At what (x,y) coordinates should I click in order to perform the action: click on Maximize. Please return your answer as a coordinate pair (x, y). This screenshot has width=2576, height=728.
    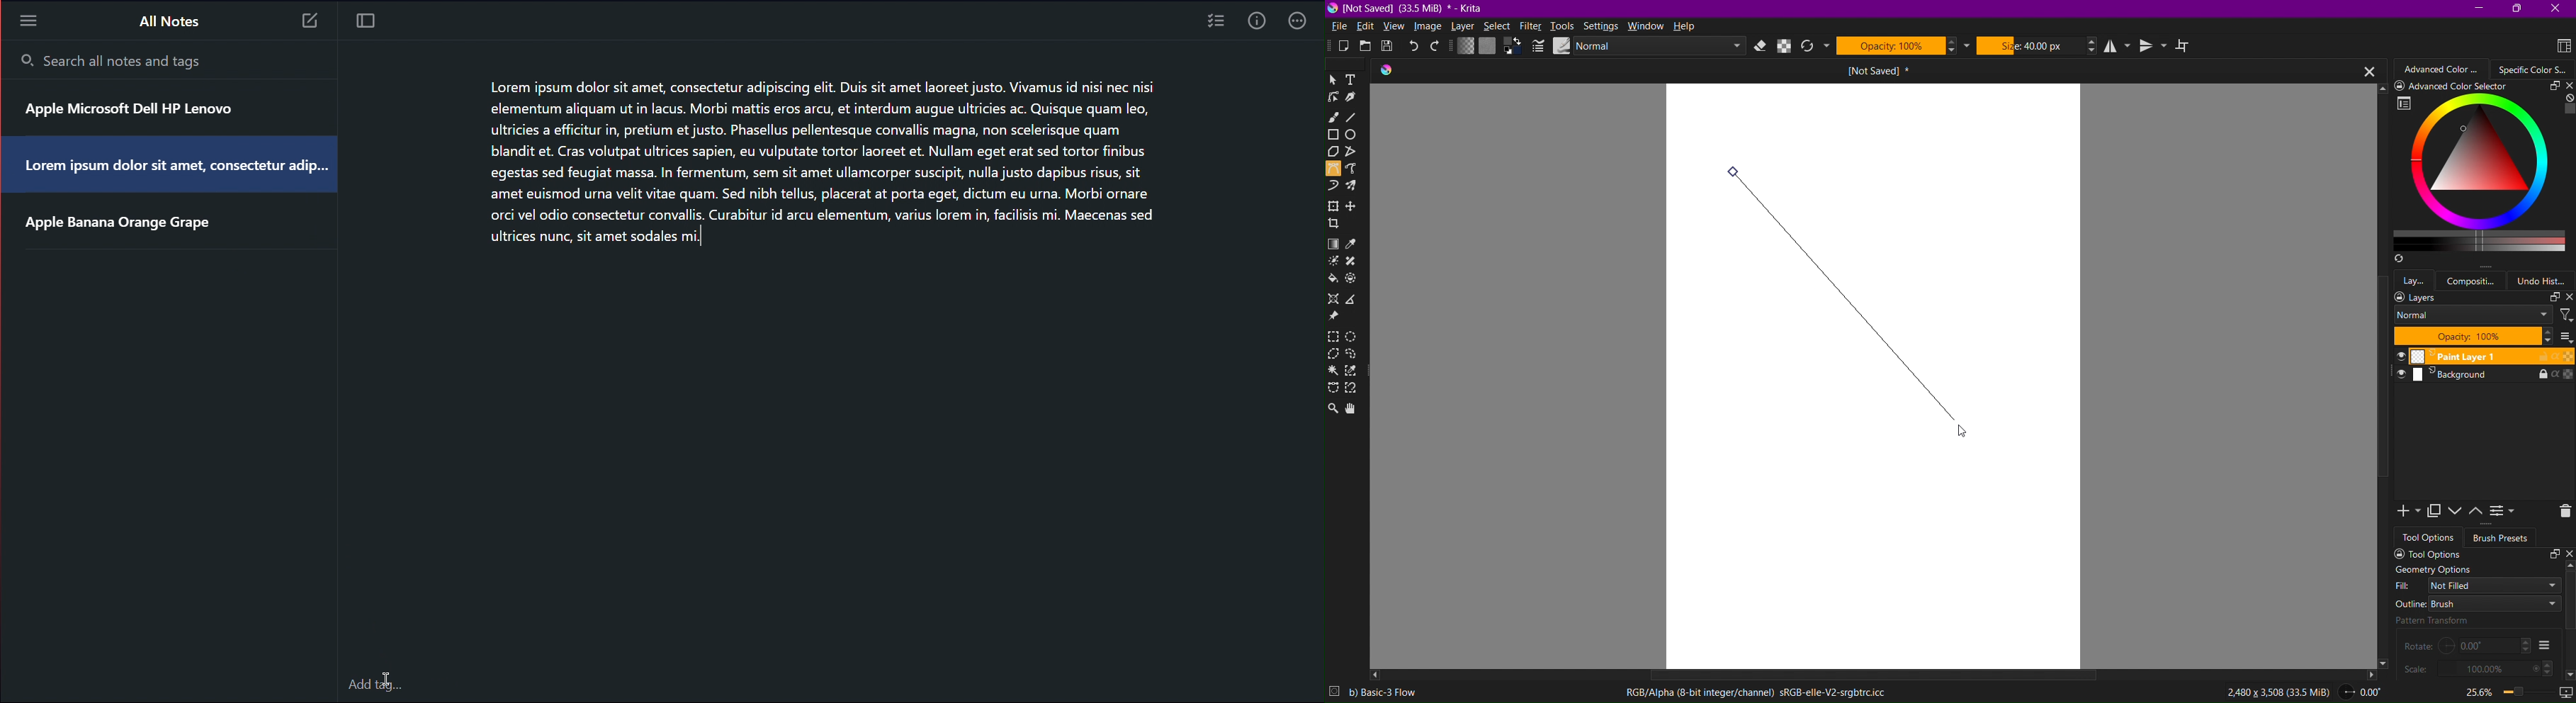
    Looking at the image, I should click on (2519, 10).